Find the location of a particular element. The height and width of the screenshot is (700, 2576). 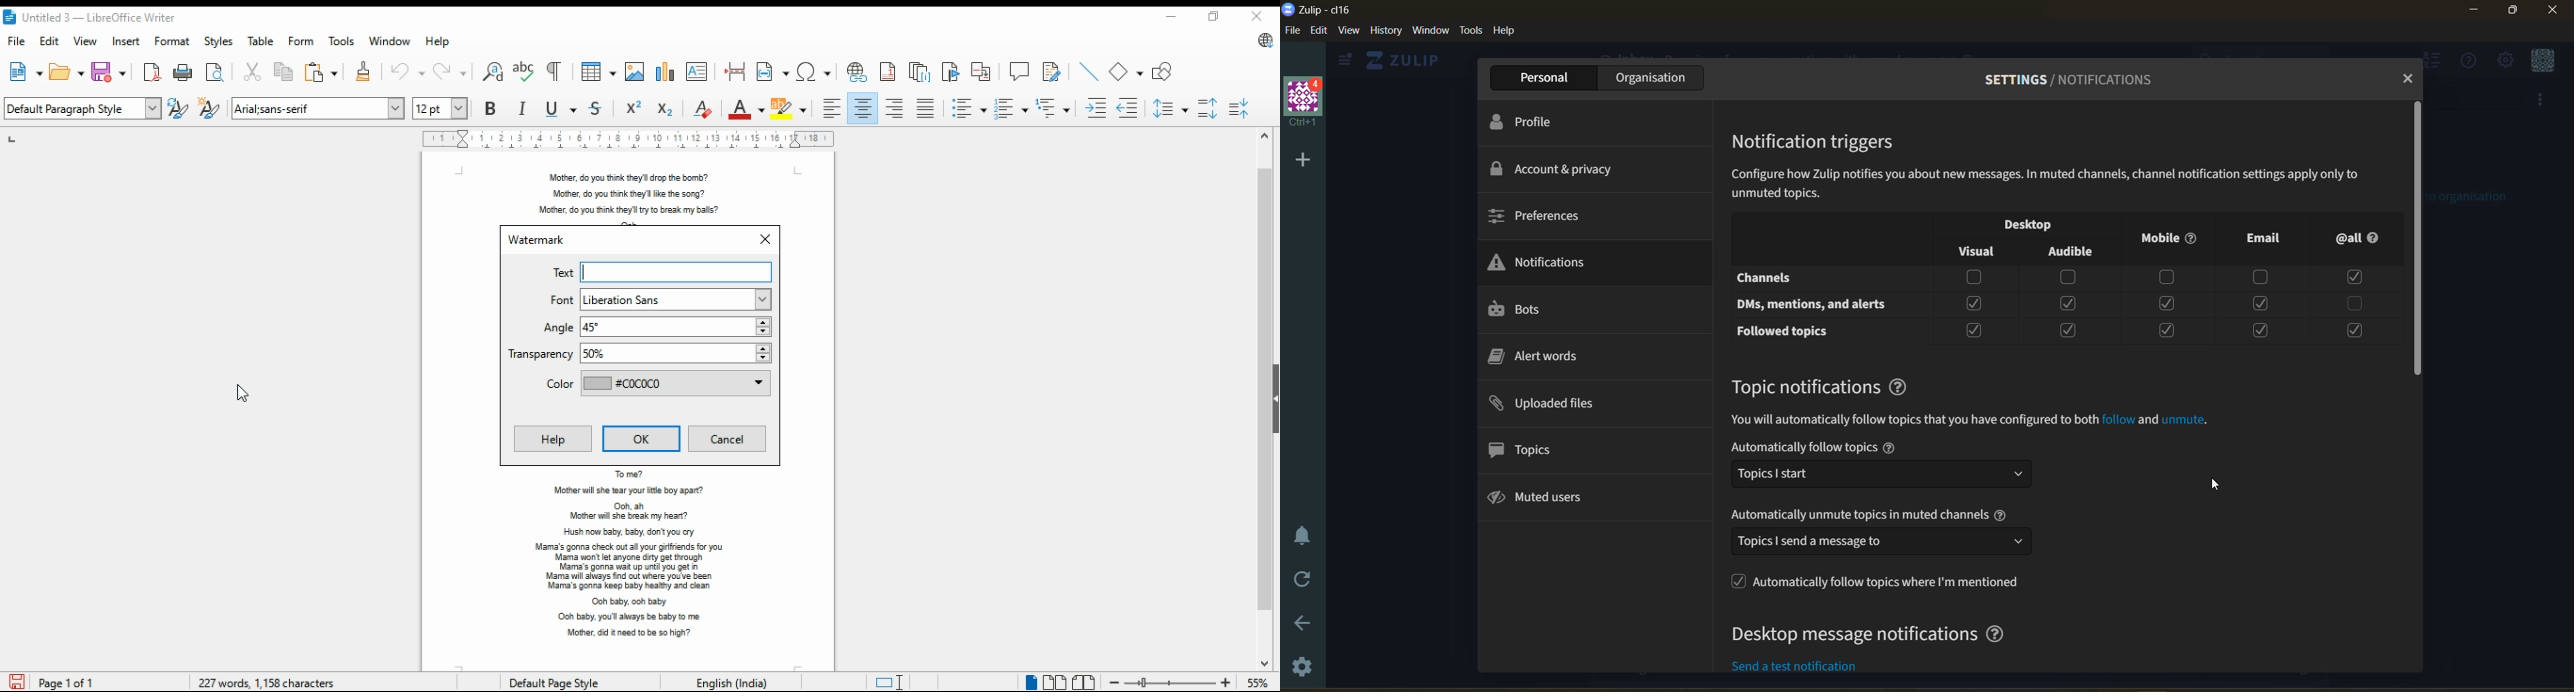

justified is located at coordinates (927, 108).